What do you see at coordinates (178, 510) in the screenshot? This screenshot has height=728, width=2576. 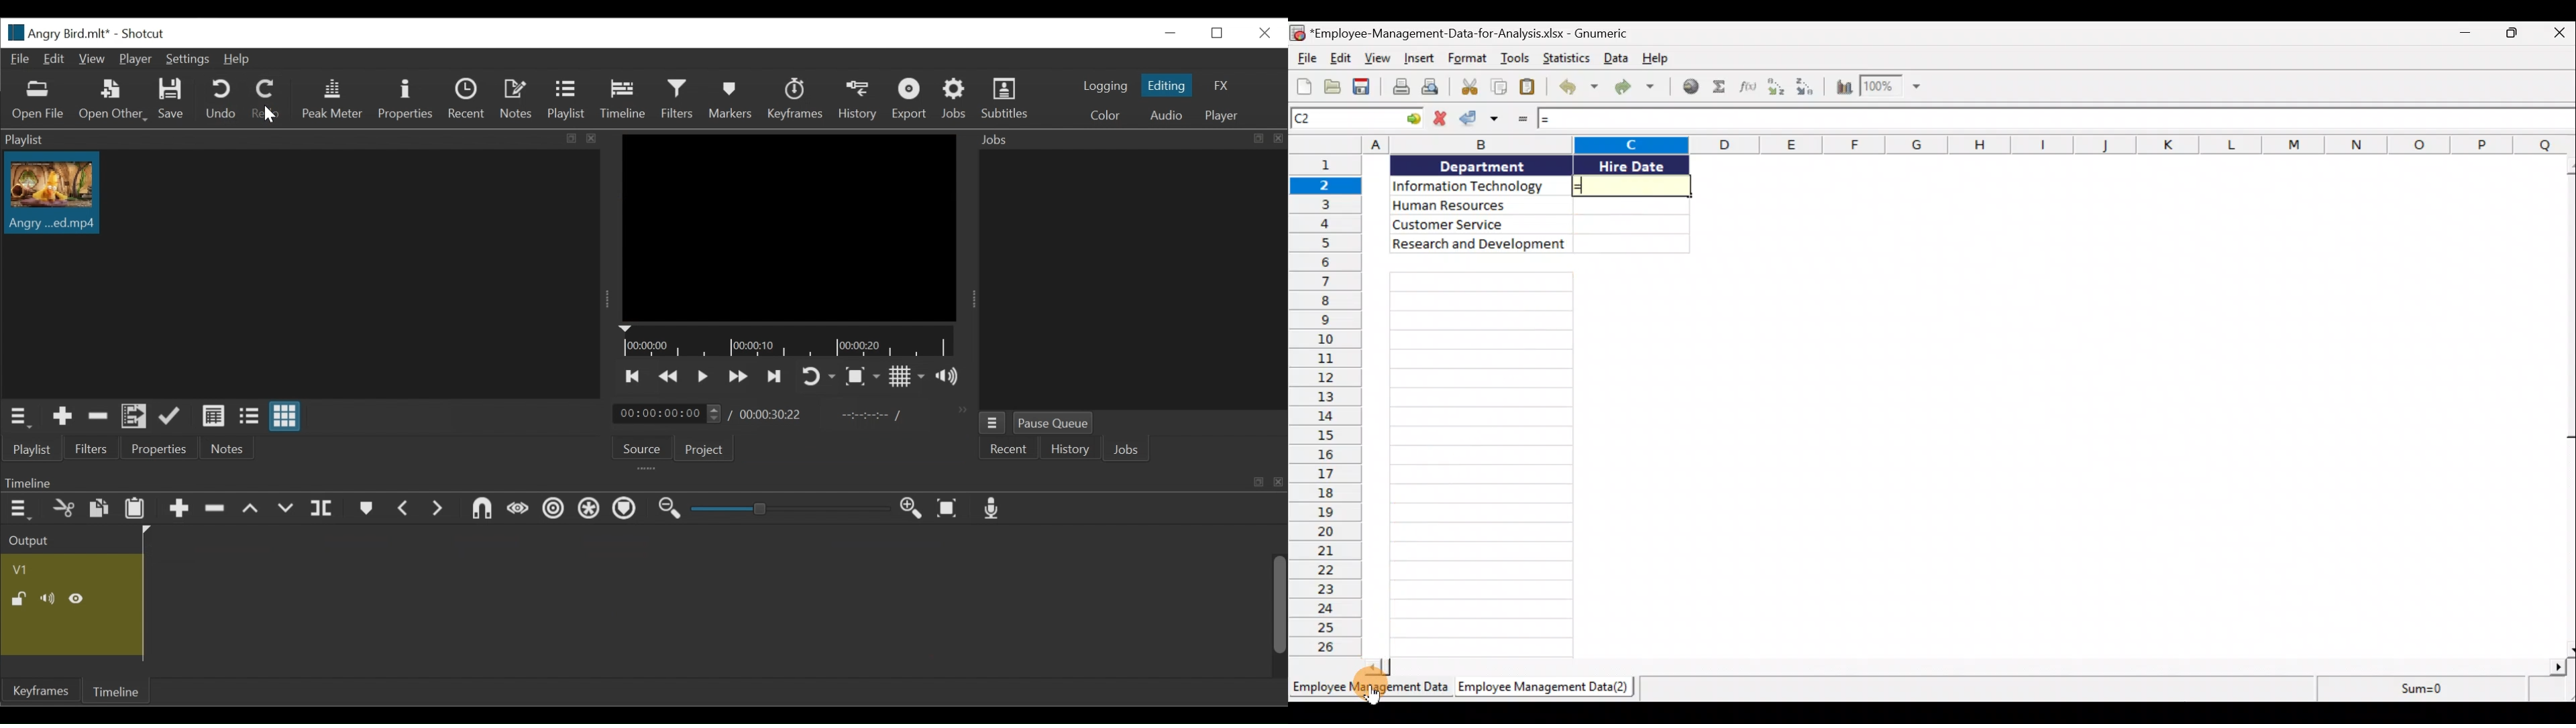 I see `Append` at bounding box center [178, 510].